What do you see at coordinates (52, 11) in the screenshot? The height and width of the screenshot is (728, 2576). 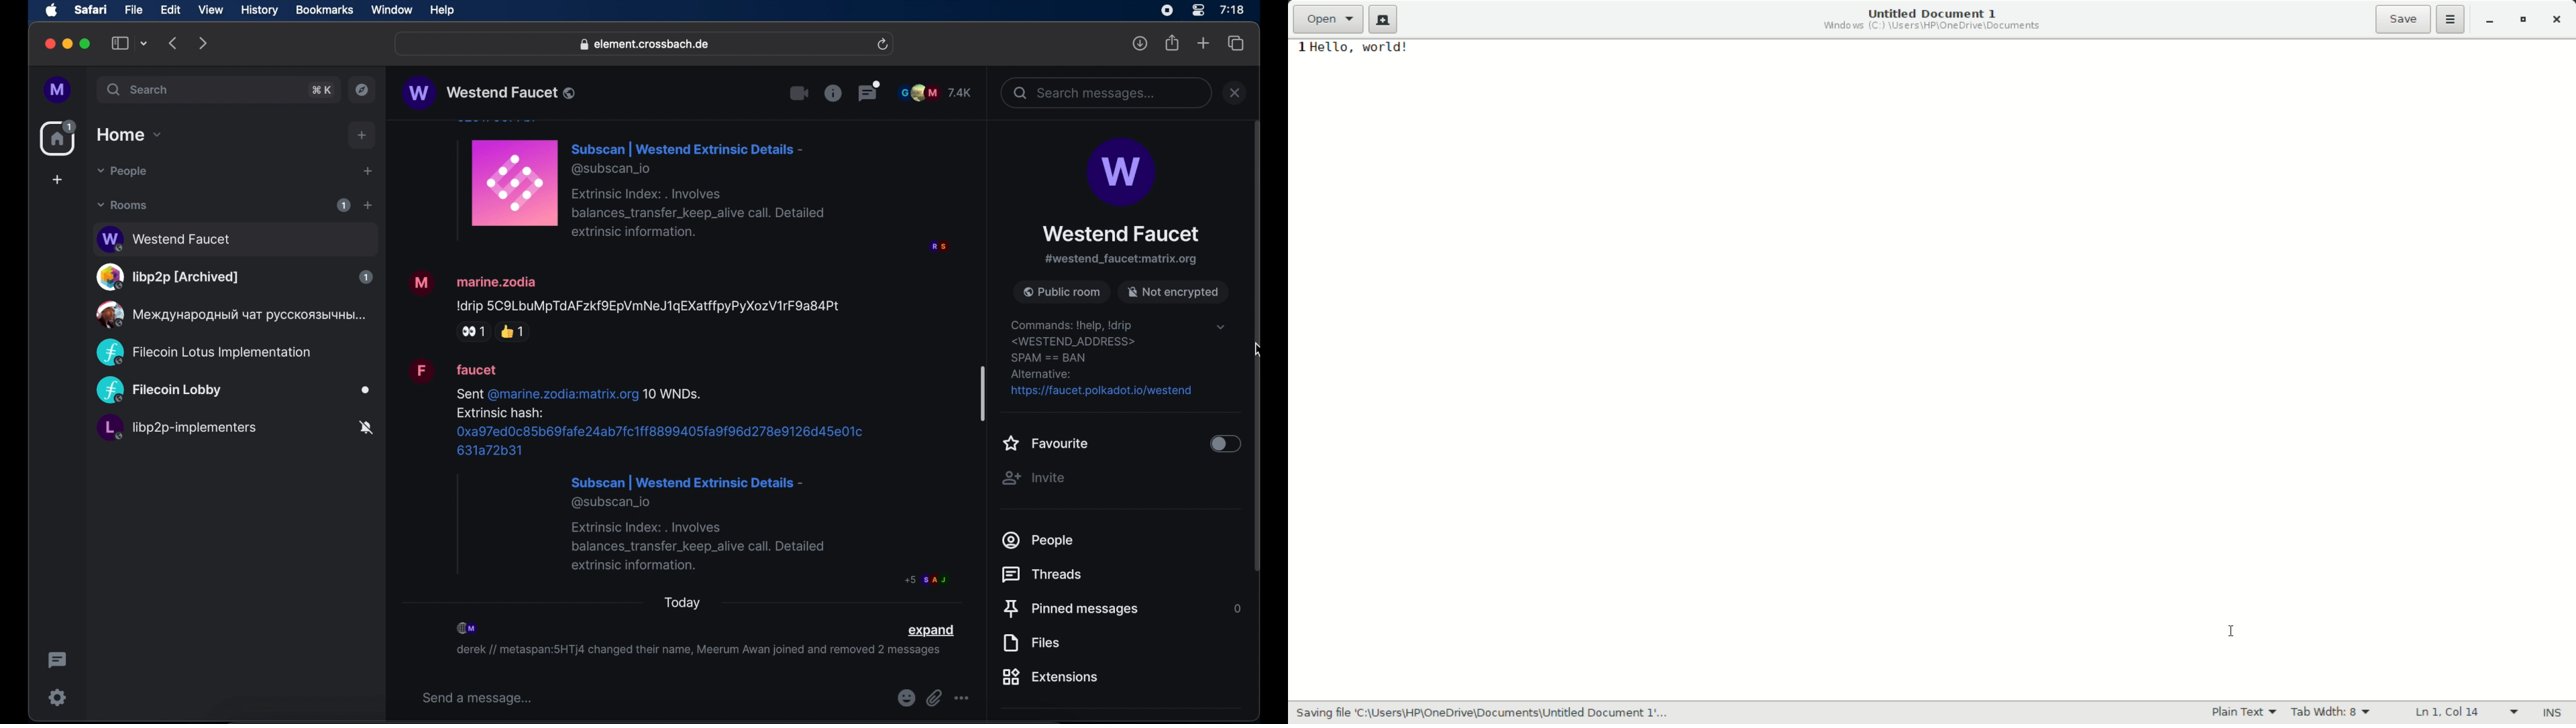 I see `apple icon` at bounding box center [52, 11].